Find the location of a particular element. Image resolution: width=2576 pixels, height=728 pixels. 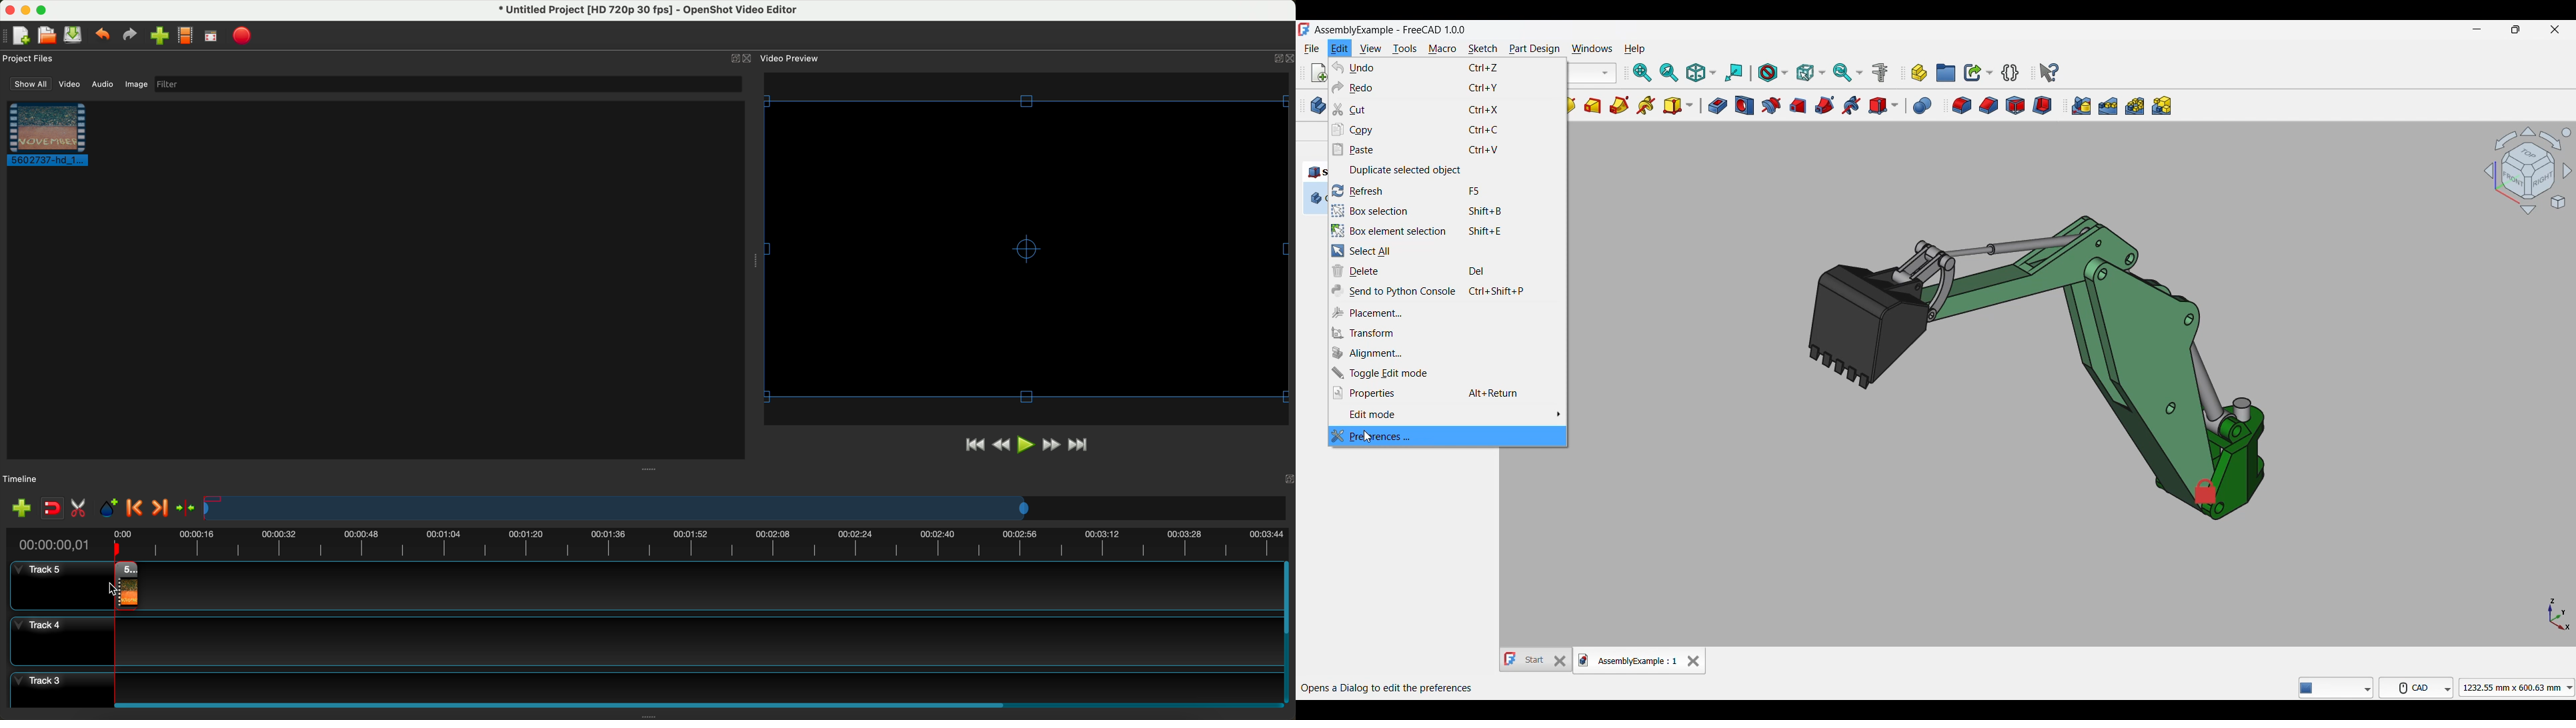

Transform is located at coordinates (1447, 333).